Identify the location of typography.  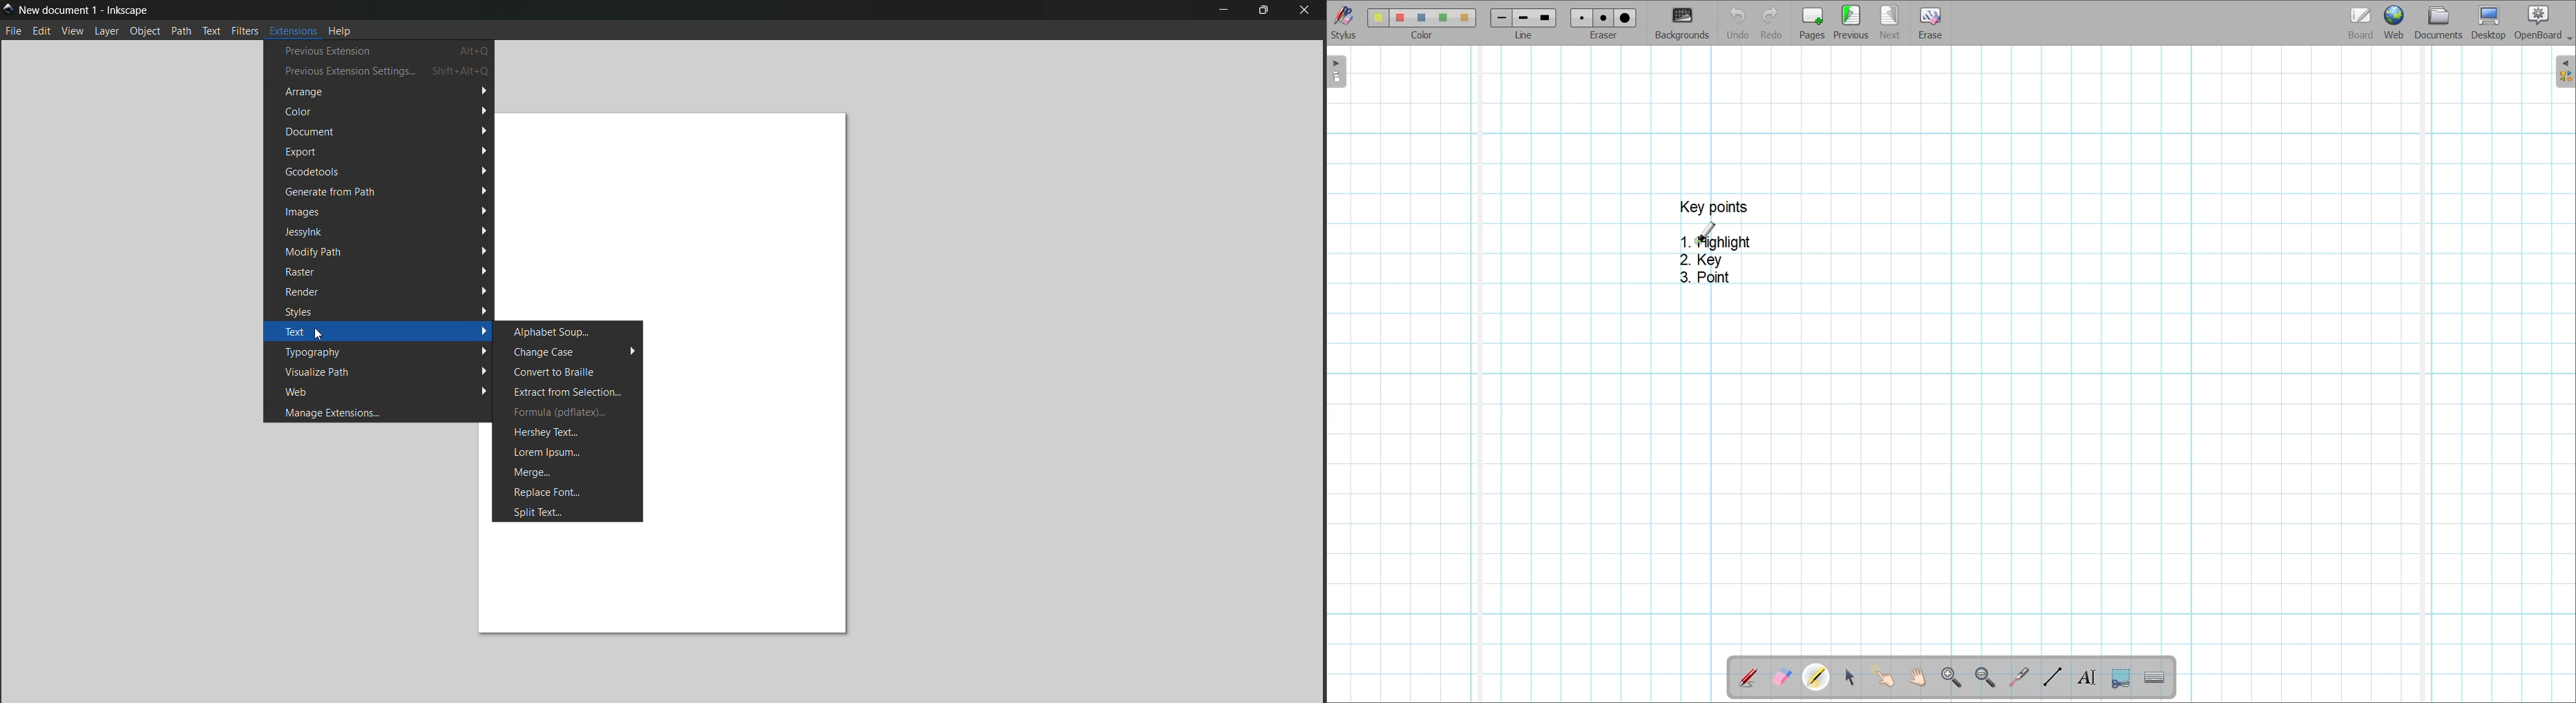
(385, 352).